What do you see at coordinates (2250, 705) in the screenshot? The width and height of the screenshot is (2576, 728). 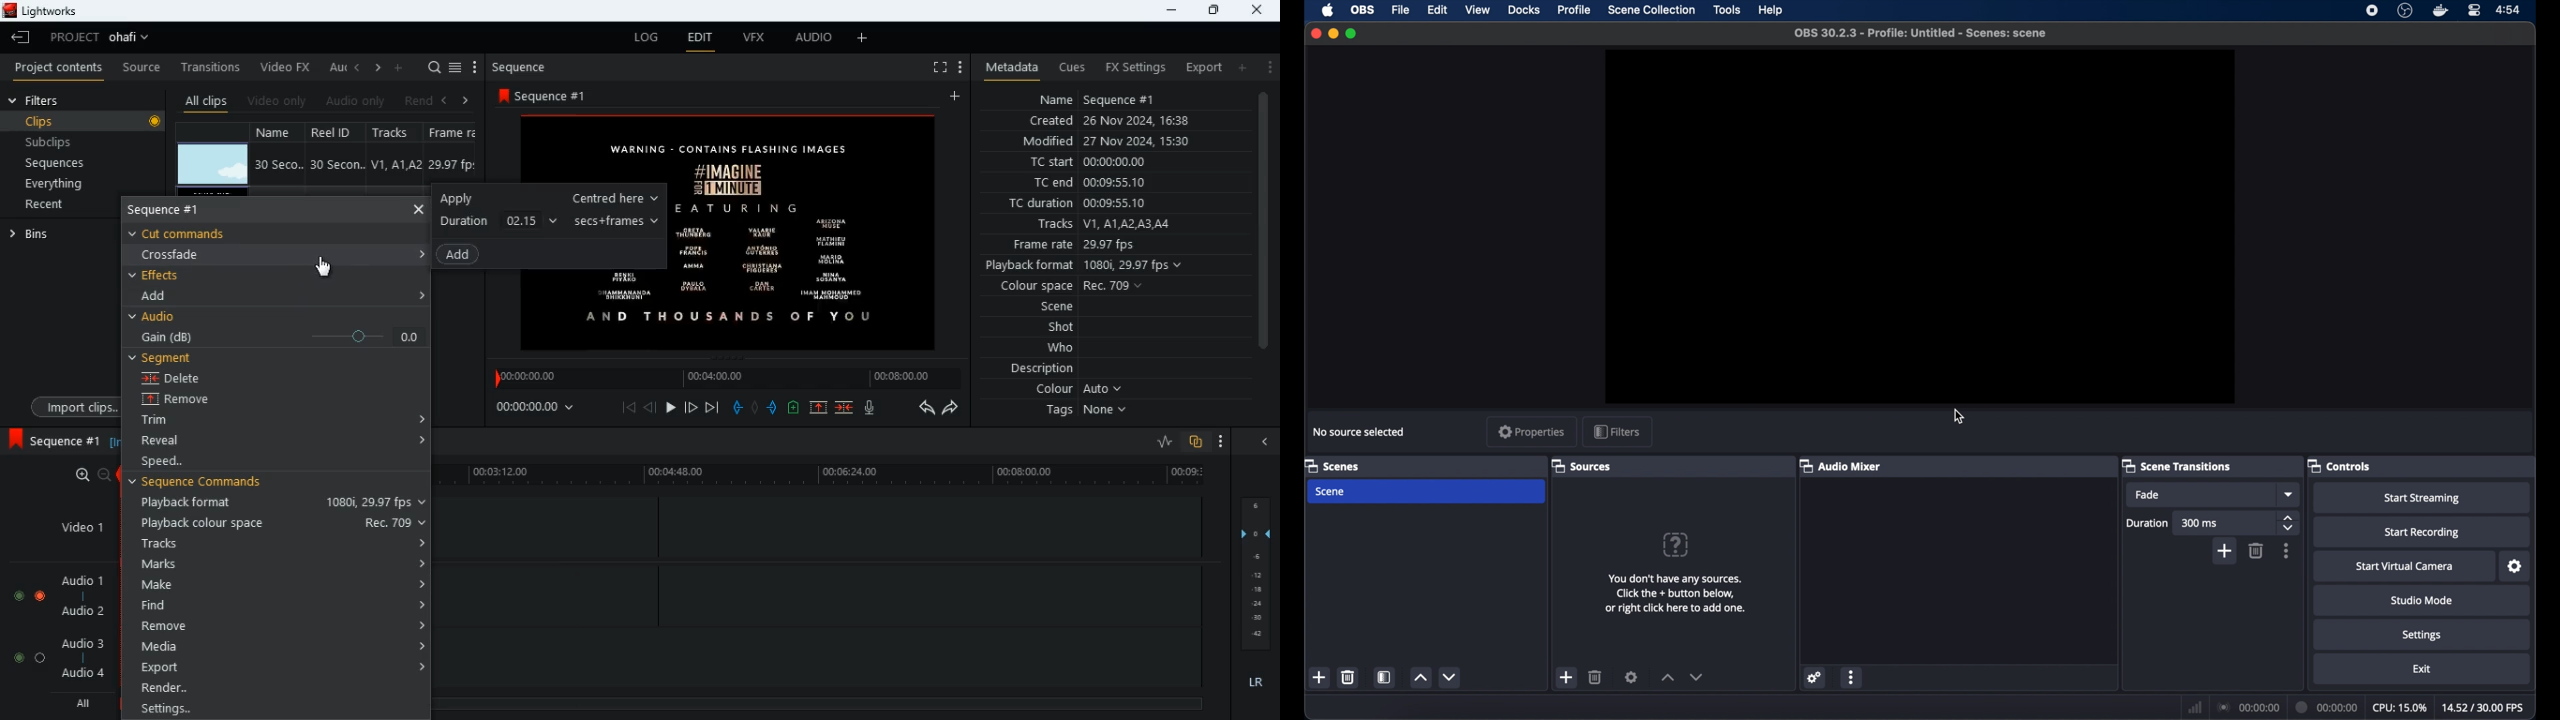 I see `connection` at bounding box center [2250, 705].